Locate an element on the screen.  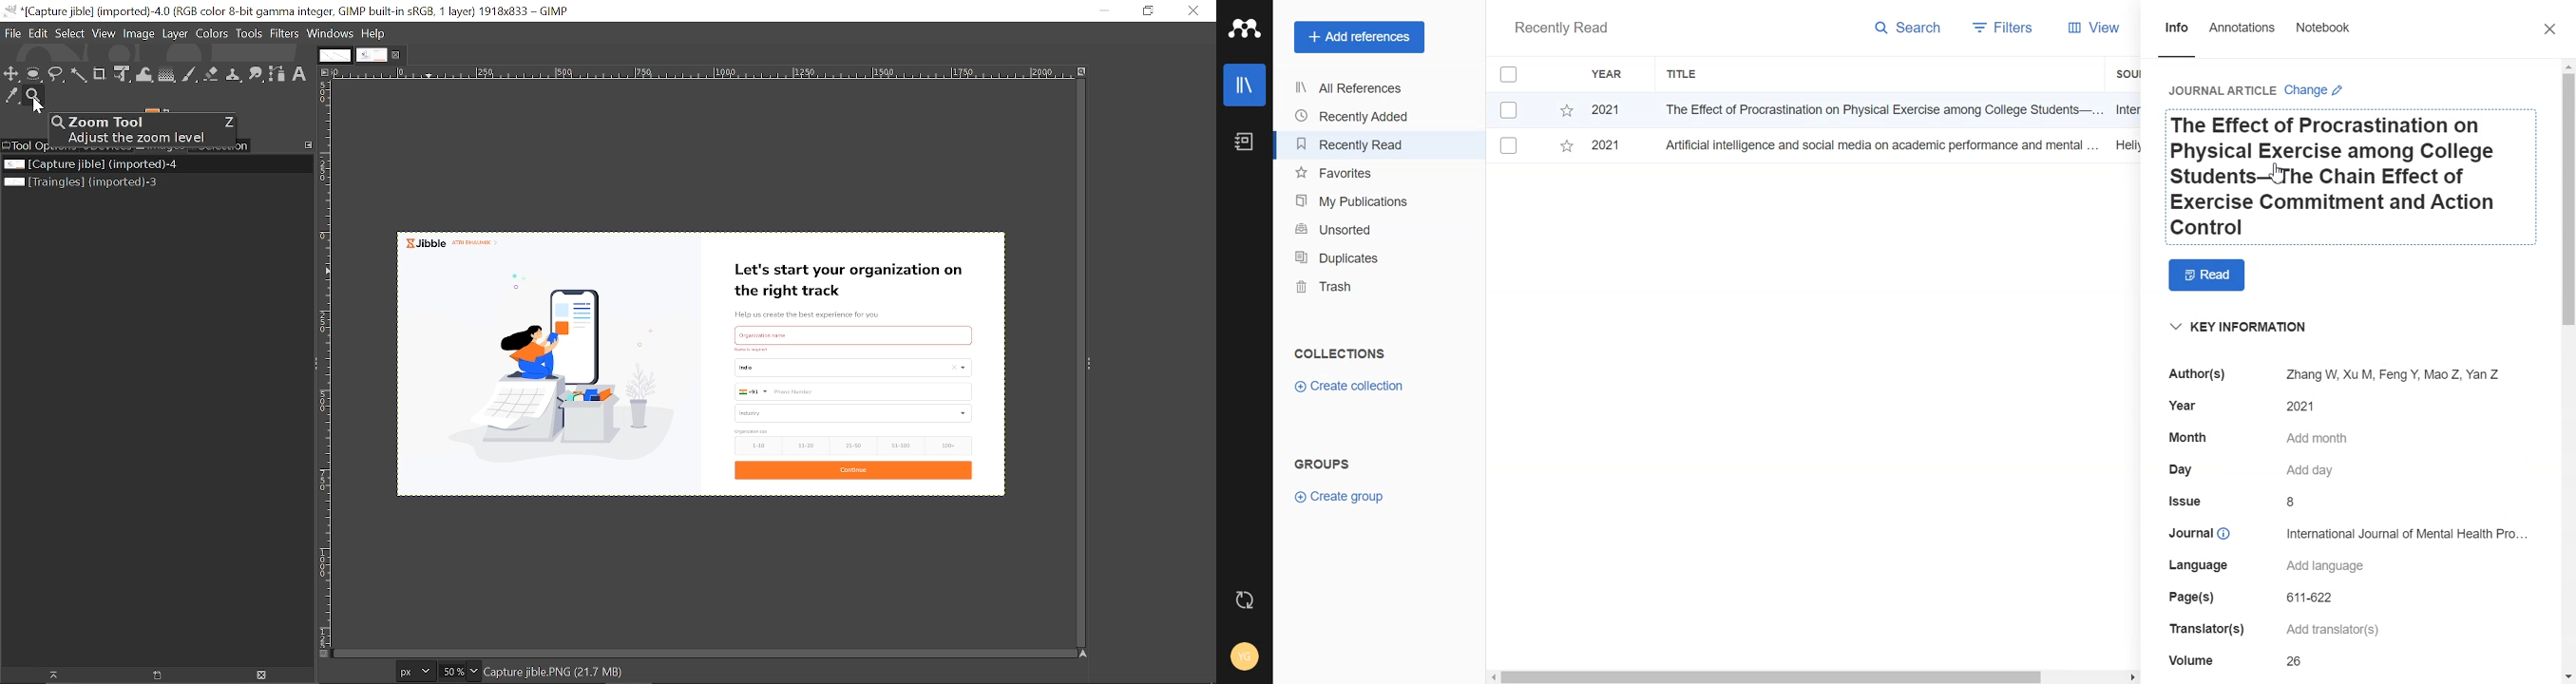
Annotations is located at coordinates (2244, 38).